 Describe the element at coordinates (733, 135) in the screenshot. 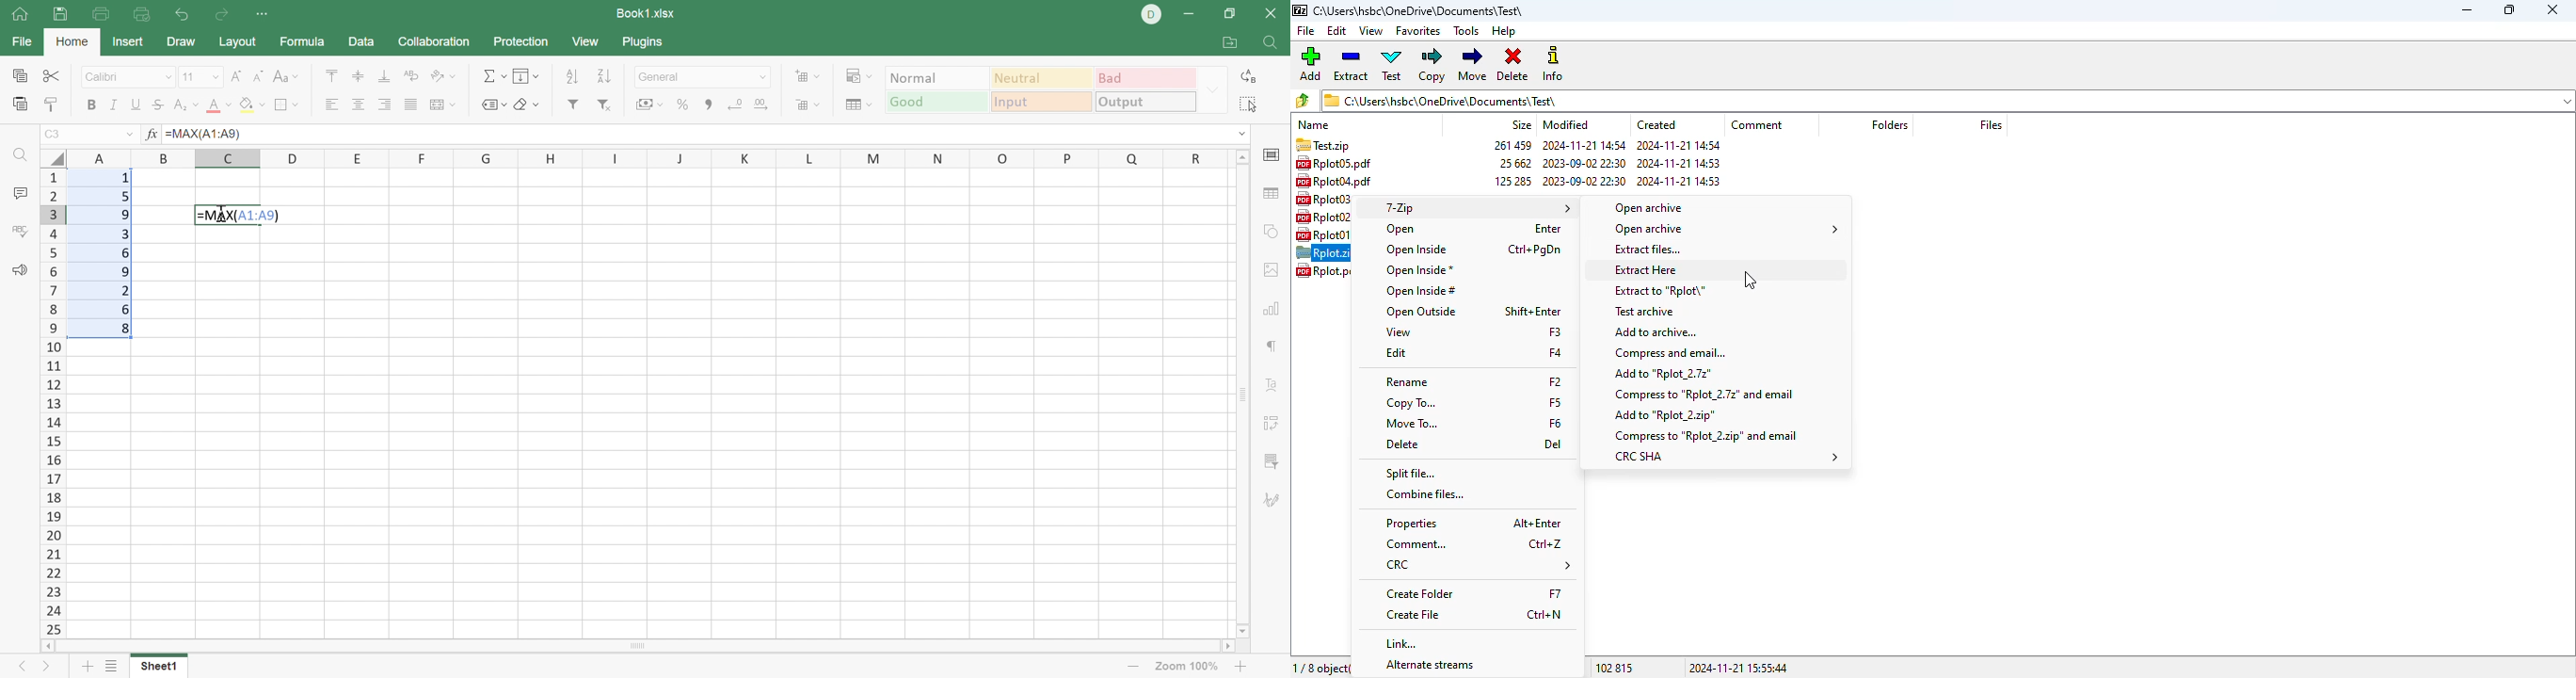

I see `formula bar` at that location.